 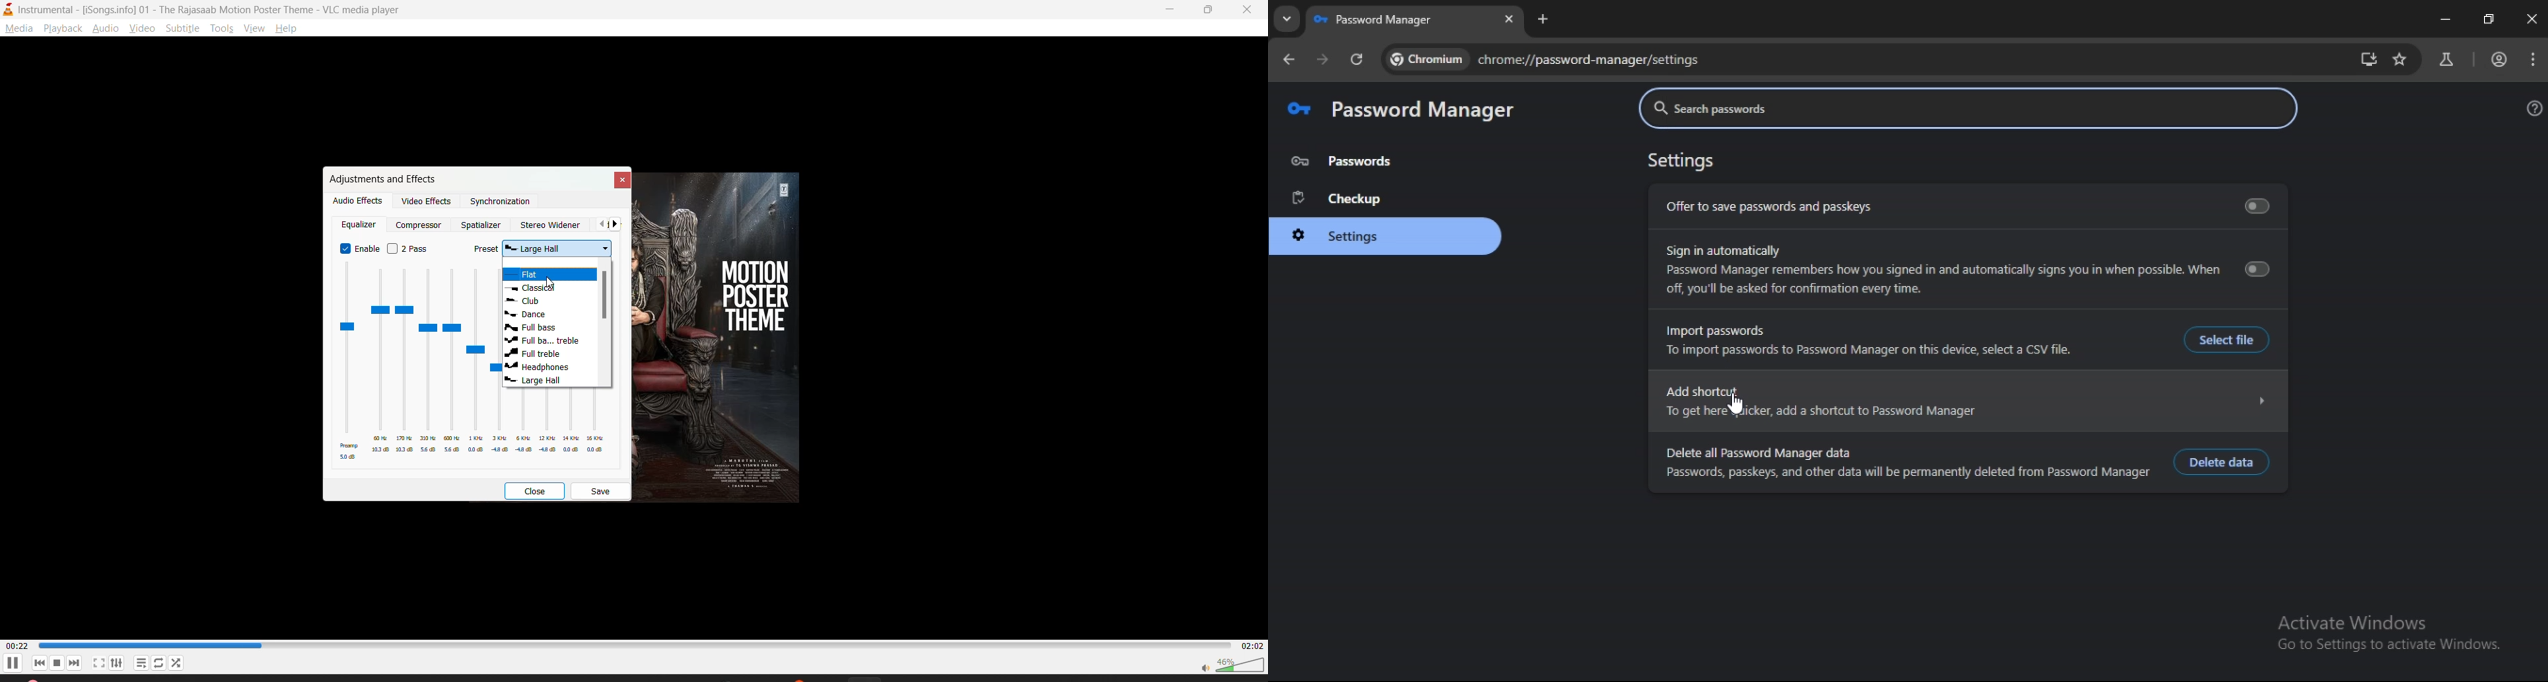 What do you see at coordinates (2443, 19) in the screenshot?
I see `minimize` at bounding box center [2443, 19].